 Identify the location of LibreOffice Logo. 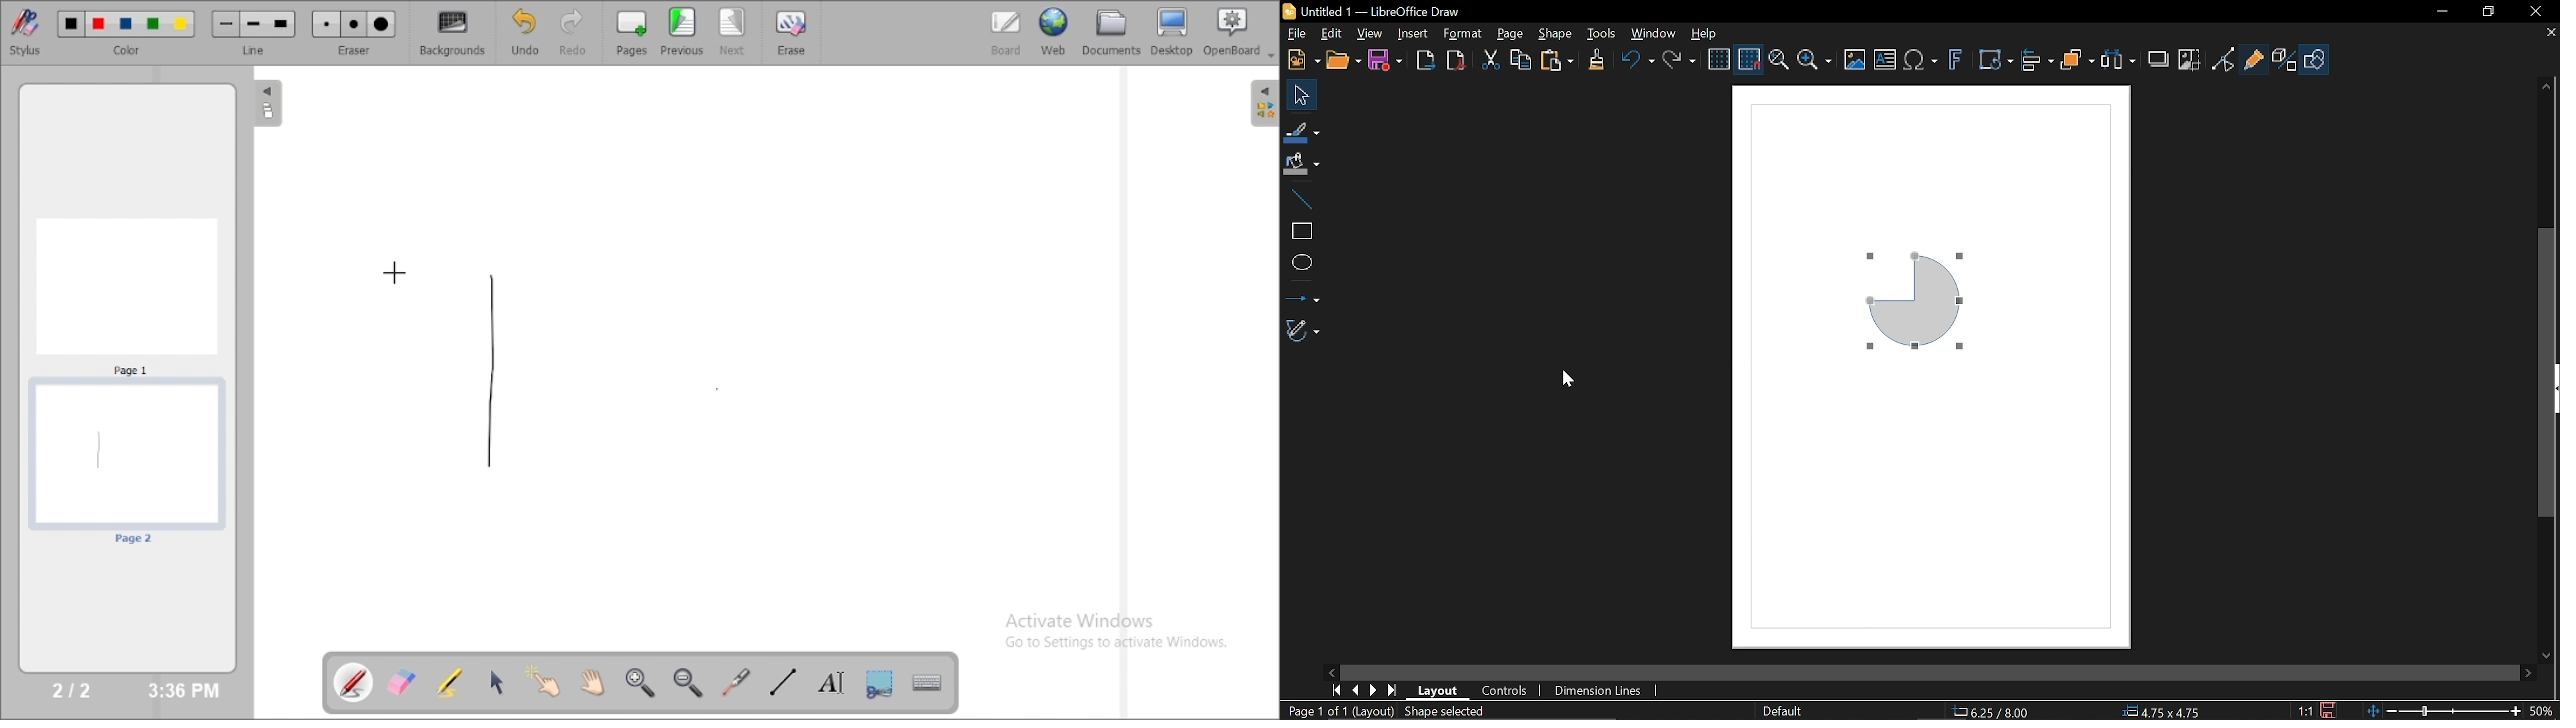
(1291, 12).